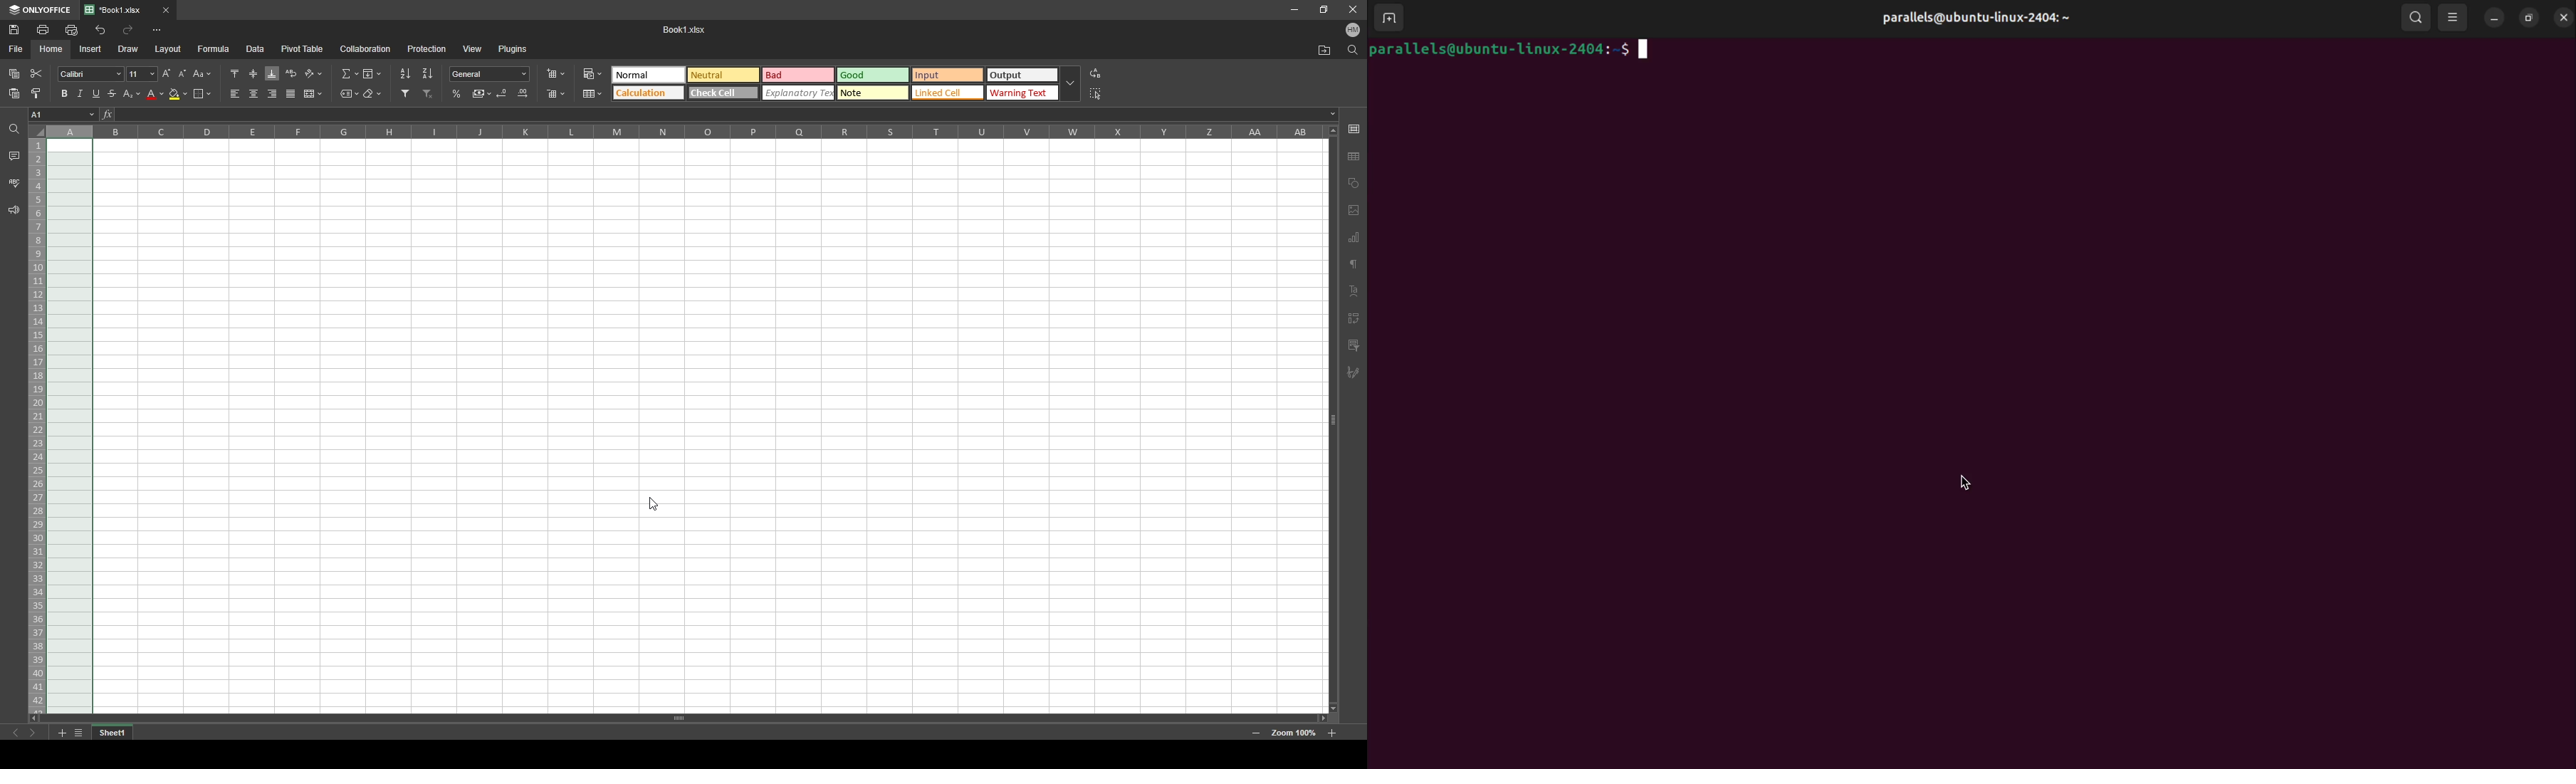 This screenshot has width=2576, height=784. Describe the element at coordinates (1098, 93) in the screenshot. I see `select all` at that location.